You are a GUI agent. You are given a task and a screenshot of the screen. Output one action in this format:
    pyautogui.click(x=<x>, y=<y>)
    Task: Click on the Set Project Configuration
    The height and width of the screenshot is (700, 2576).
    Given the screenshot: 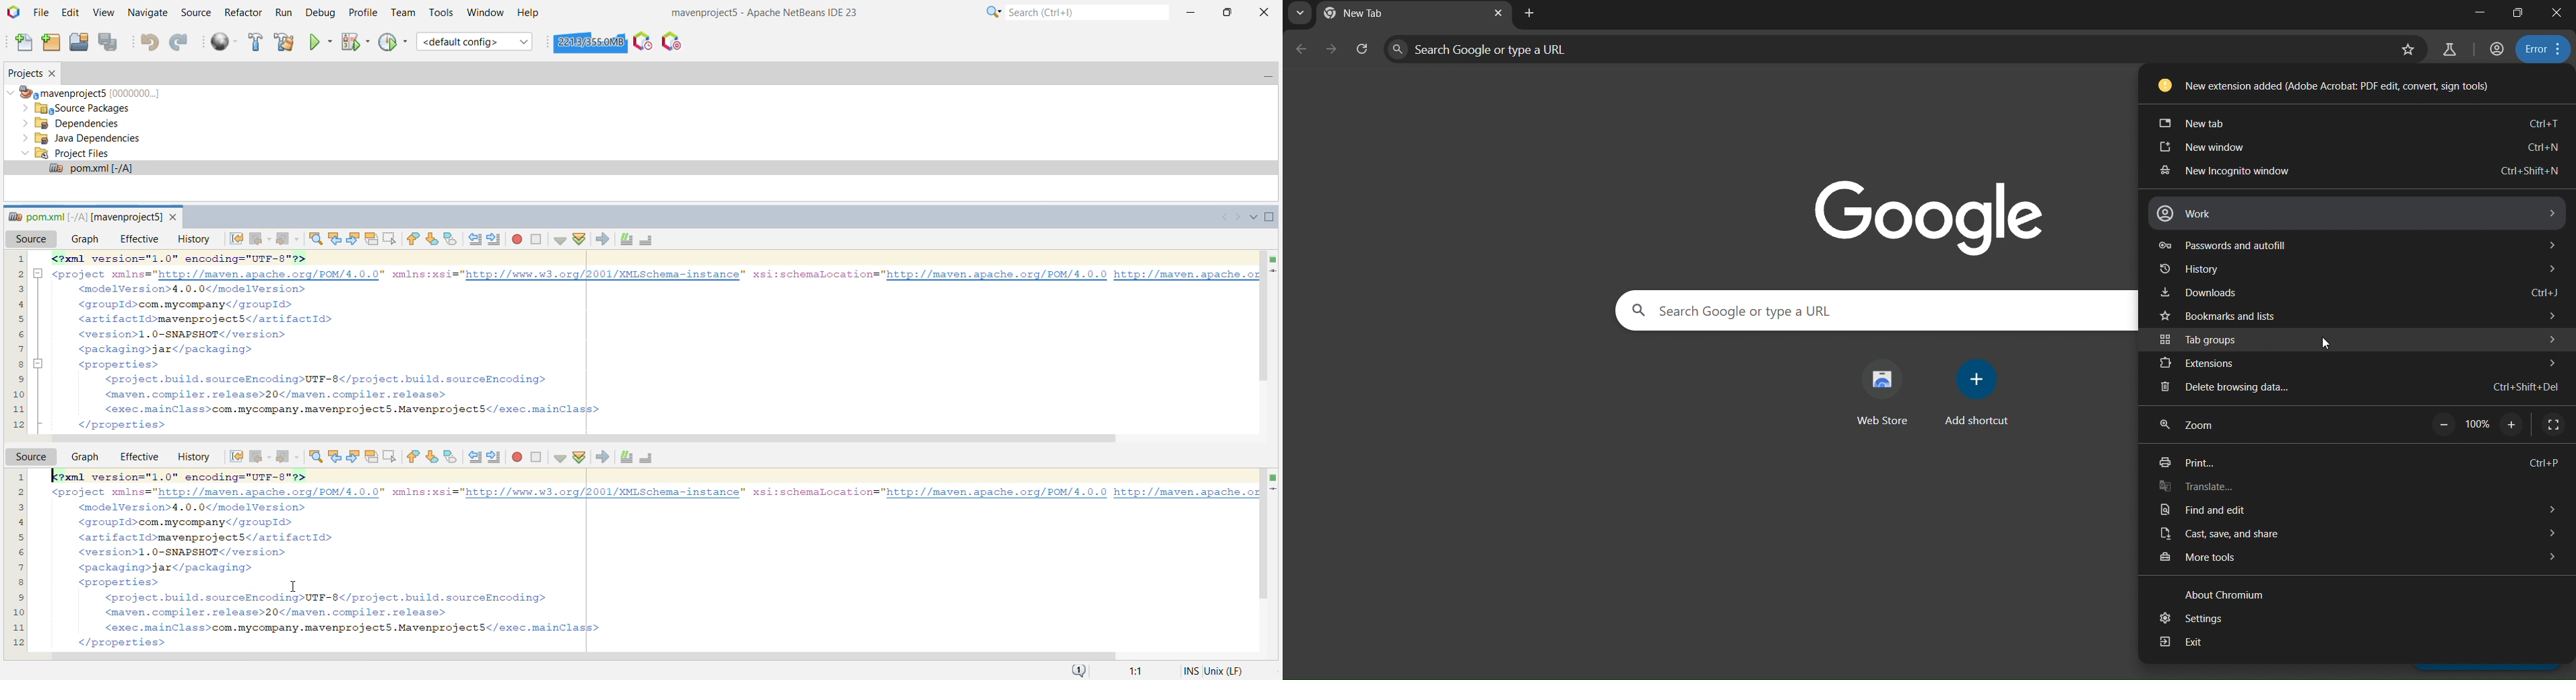 What is the action you would take?
    pyautogui.click(x=475, y=41)
    